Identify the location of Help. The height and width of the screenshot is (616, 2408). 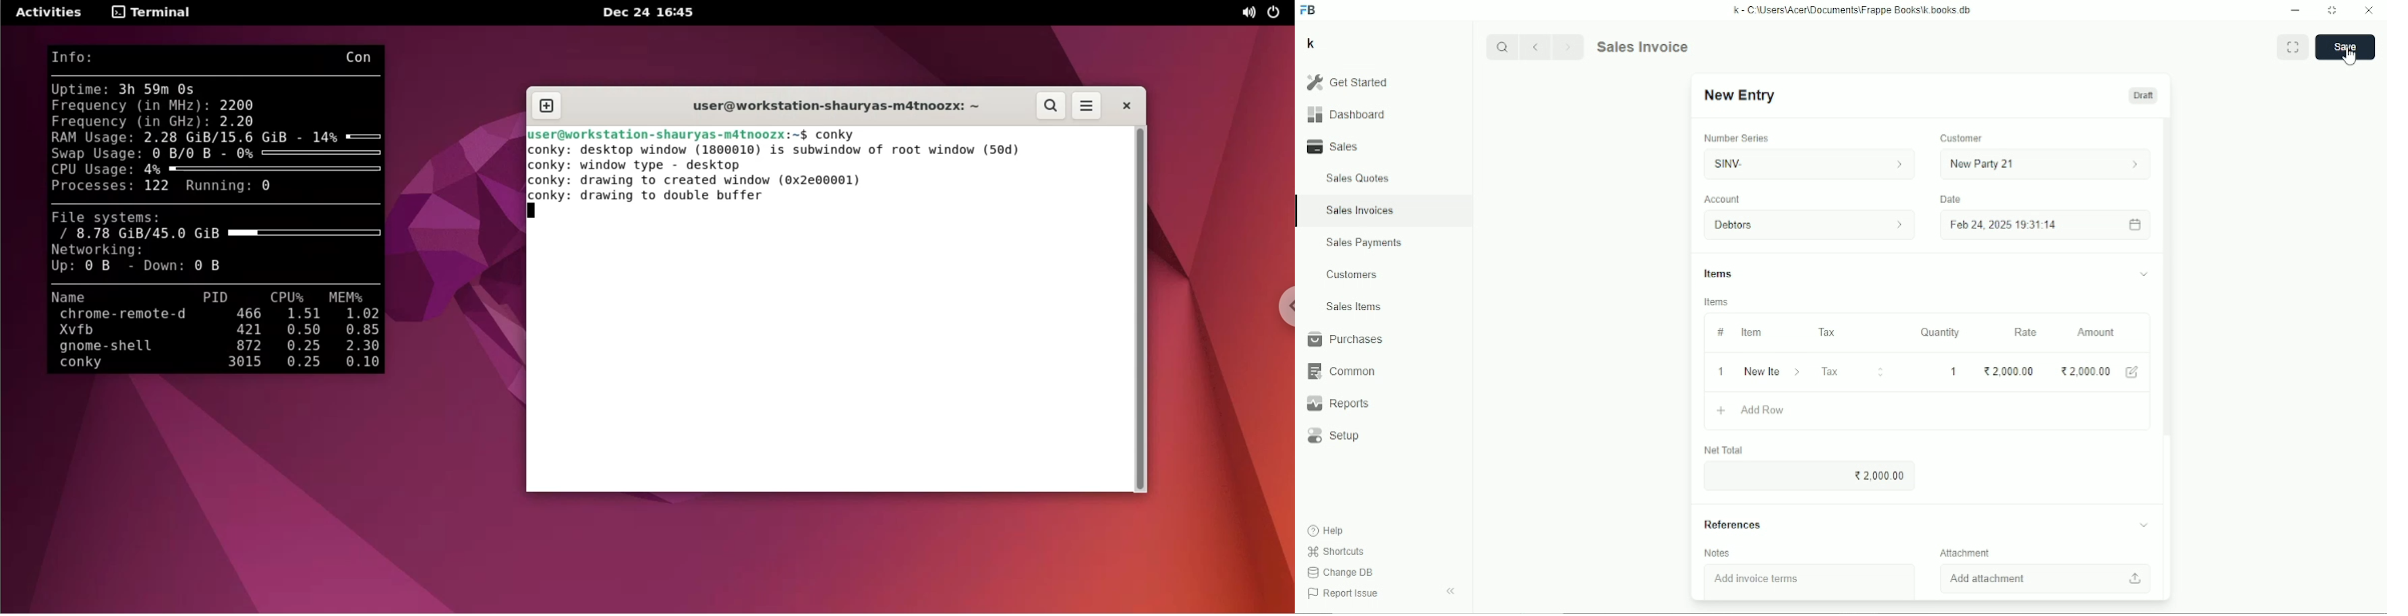
(1327, 530).